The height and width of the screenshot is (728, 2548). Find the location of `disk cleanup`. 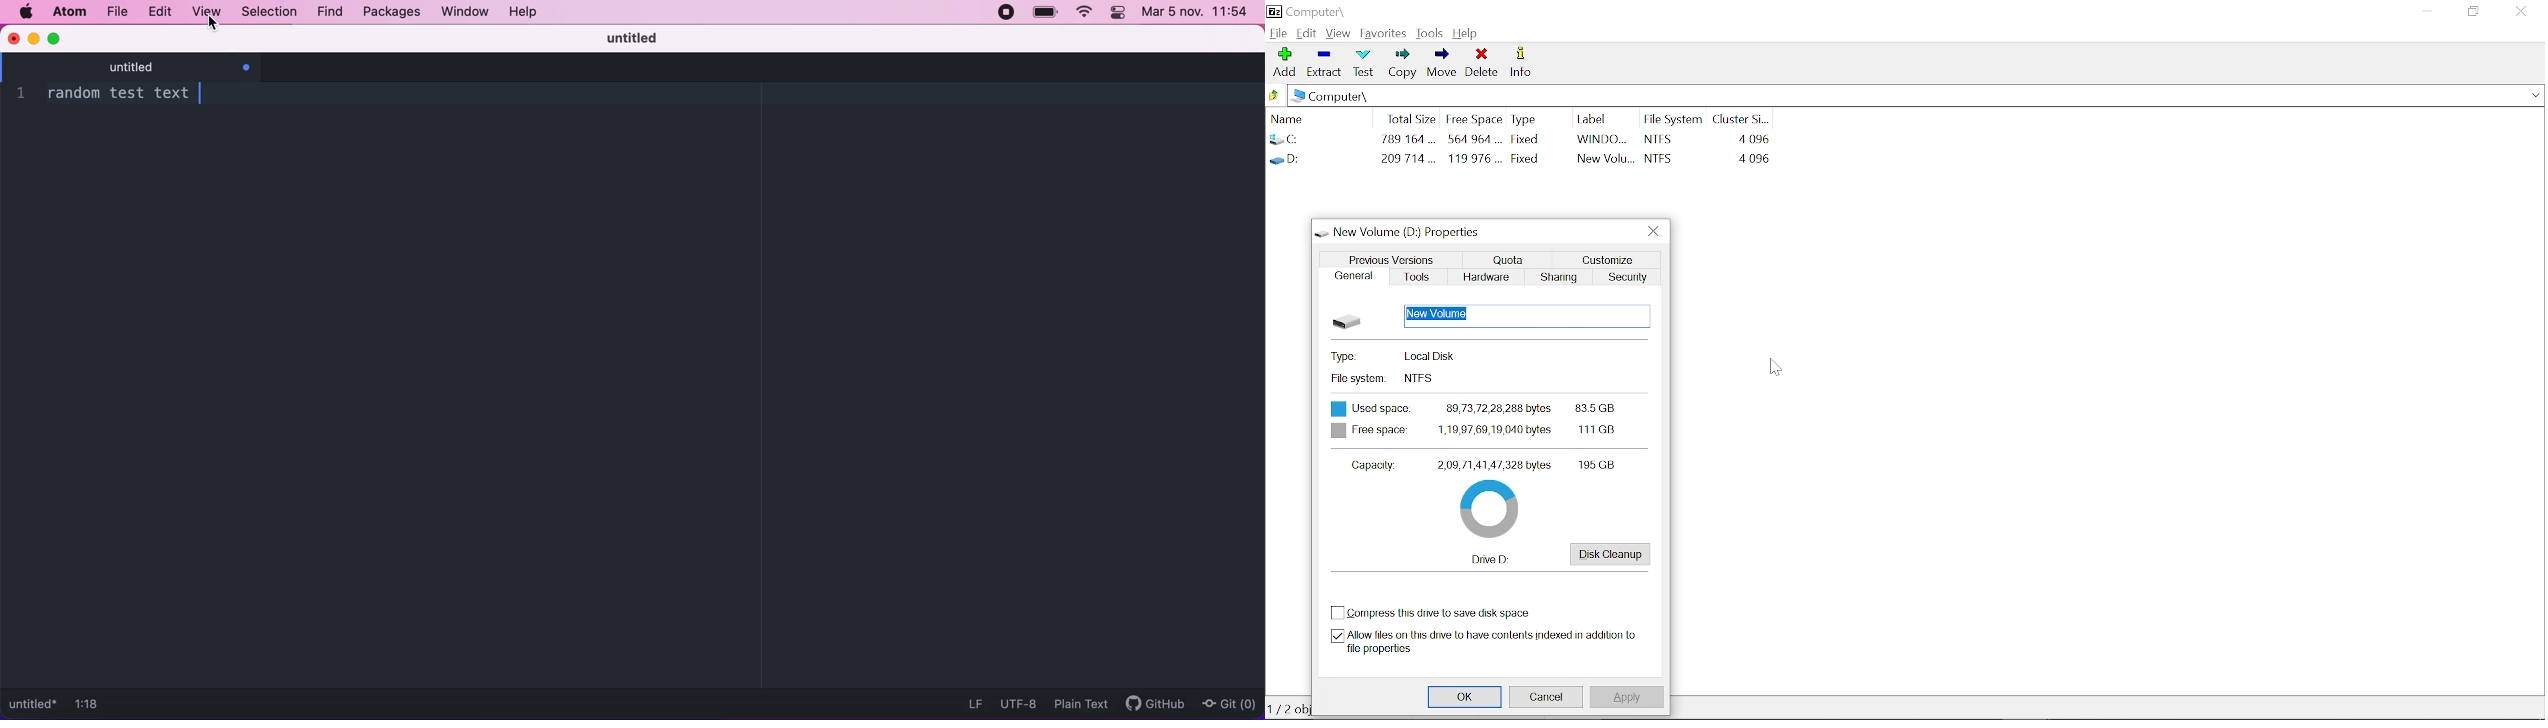

disk cleanup is located at coordinates (1605, 554).